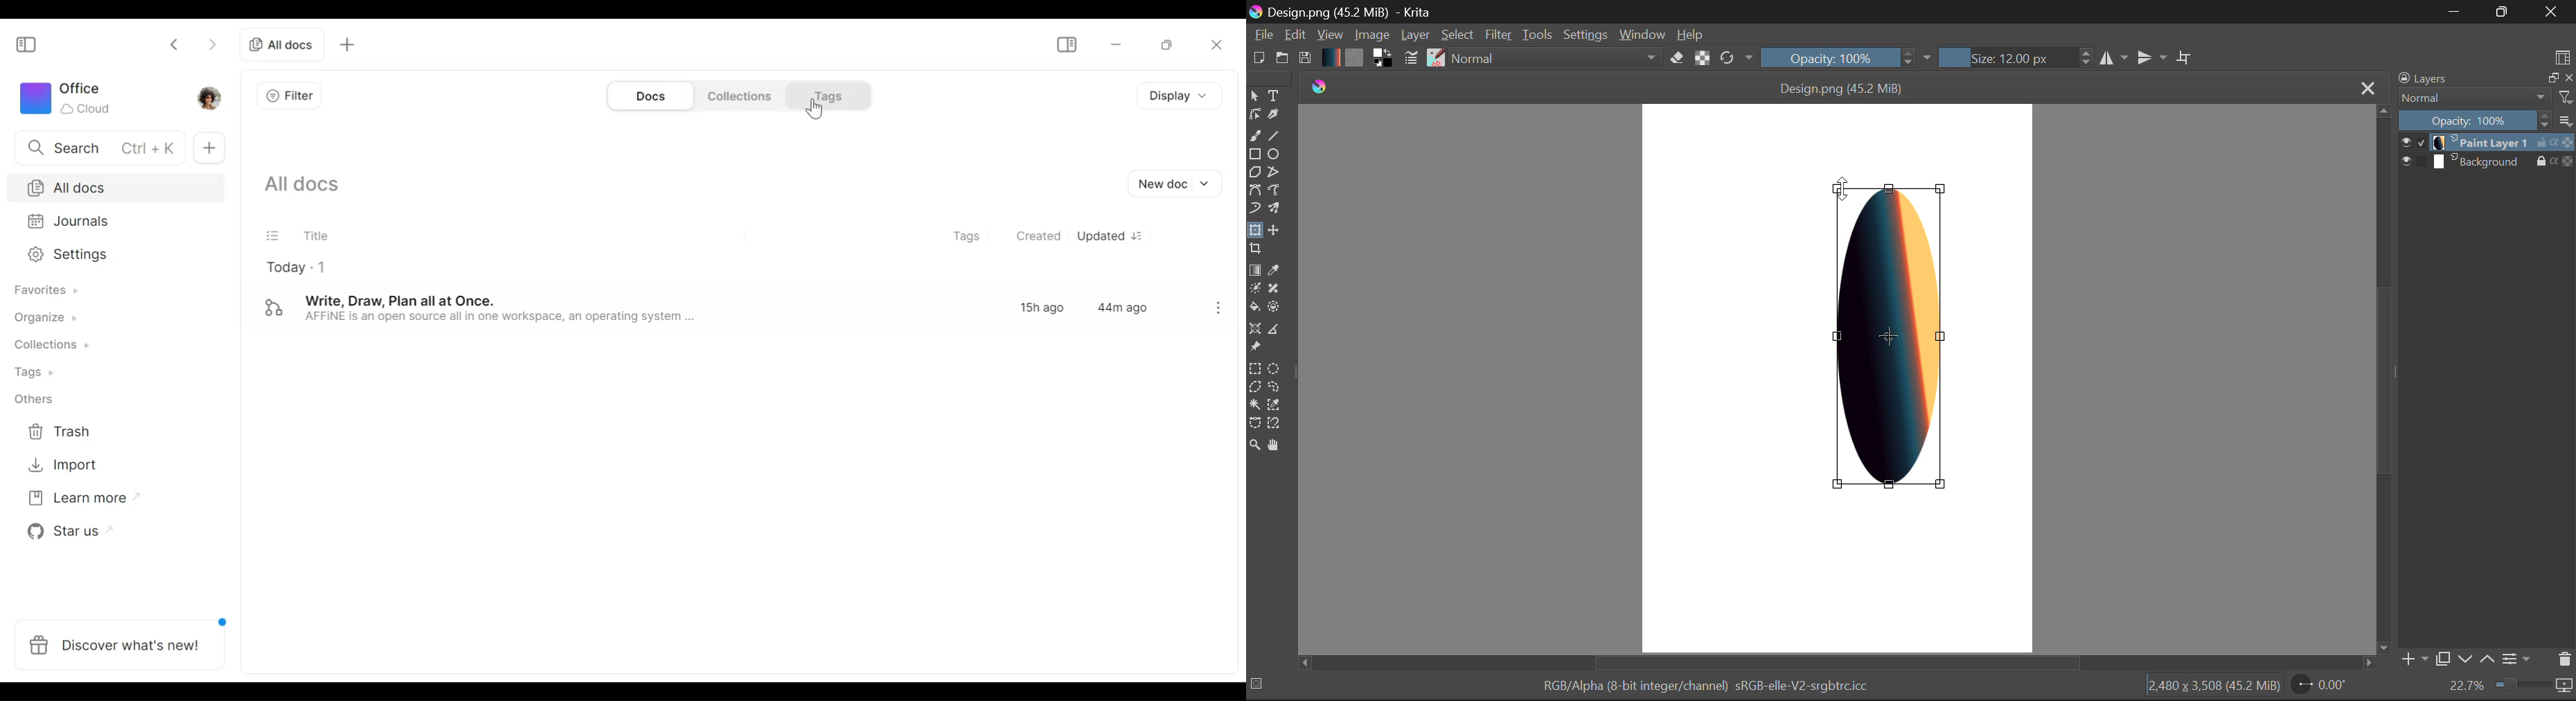 This screenshot has height=728, width=2576. What do you see at coordinates (1892, 337) in the screenshot?
I see `Layer Skewed by Transform Action` at bounding box center [1892, 337].